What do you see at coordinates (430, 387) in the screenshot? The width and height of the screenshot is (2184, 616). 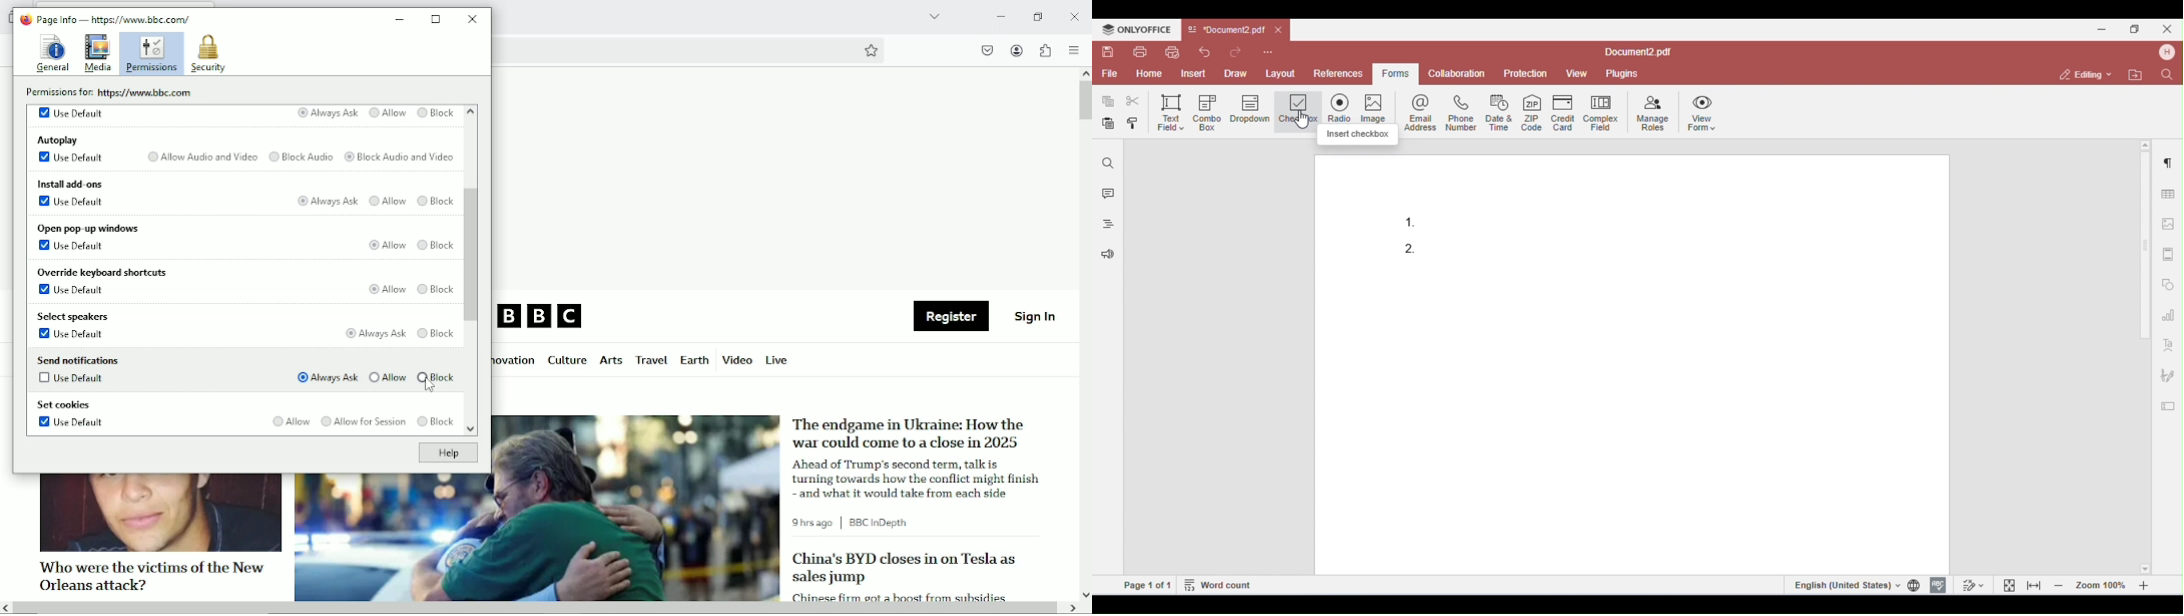 I see `Cursor` at bounding box center [430, 387].